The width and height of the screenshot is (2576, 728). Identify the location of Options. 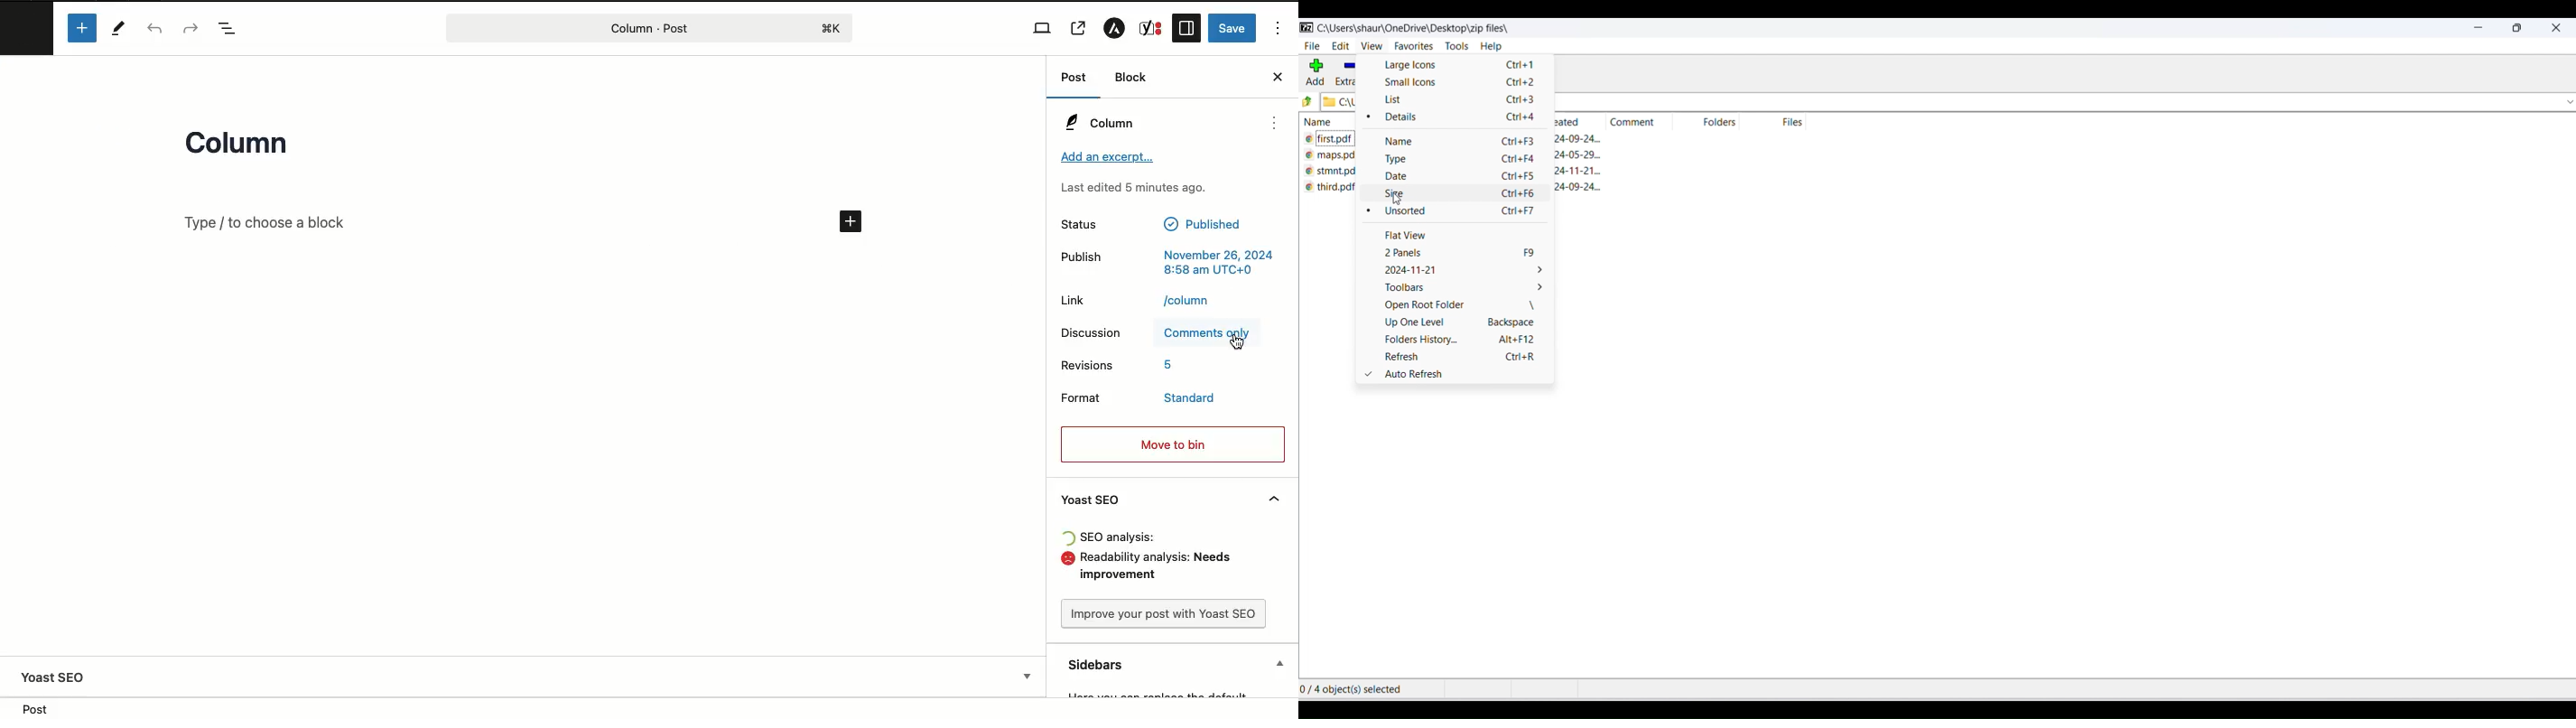
(1280, 29).